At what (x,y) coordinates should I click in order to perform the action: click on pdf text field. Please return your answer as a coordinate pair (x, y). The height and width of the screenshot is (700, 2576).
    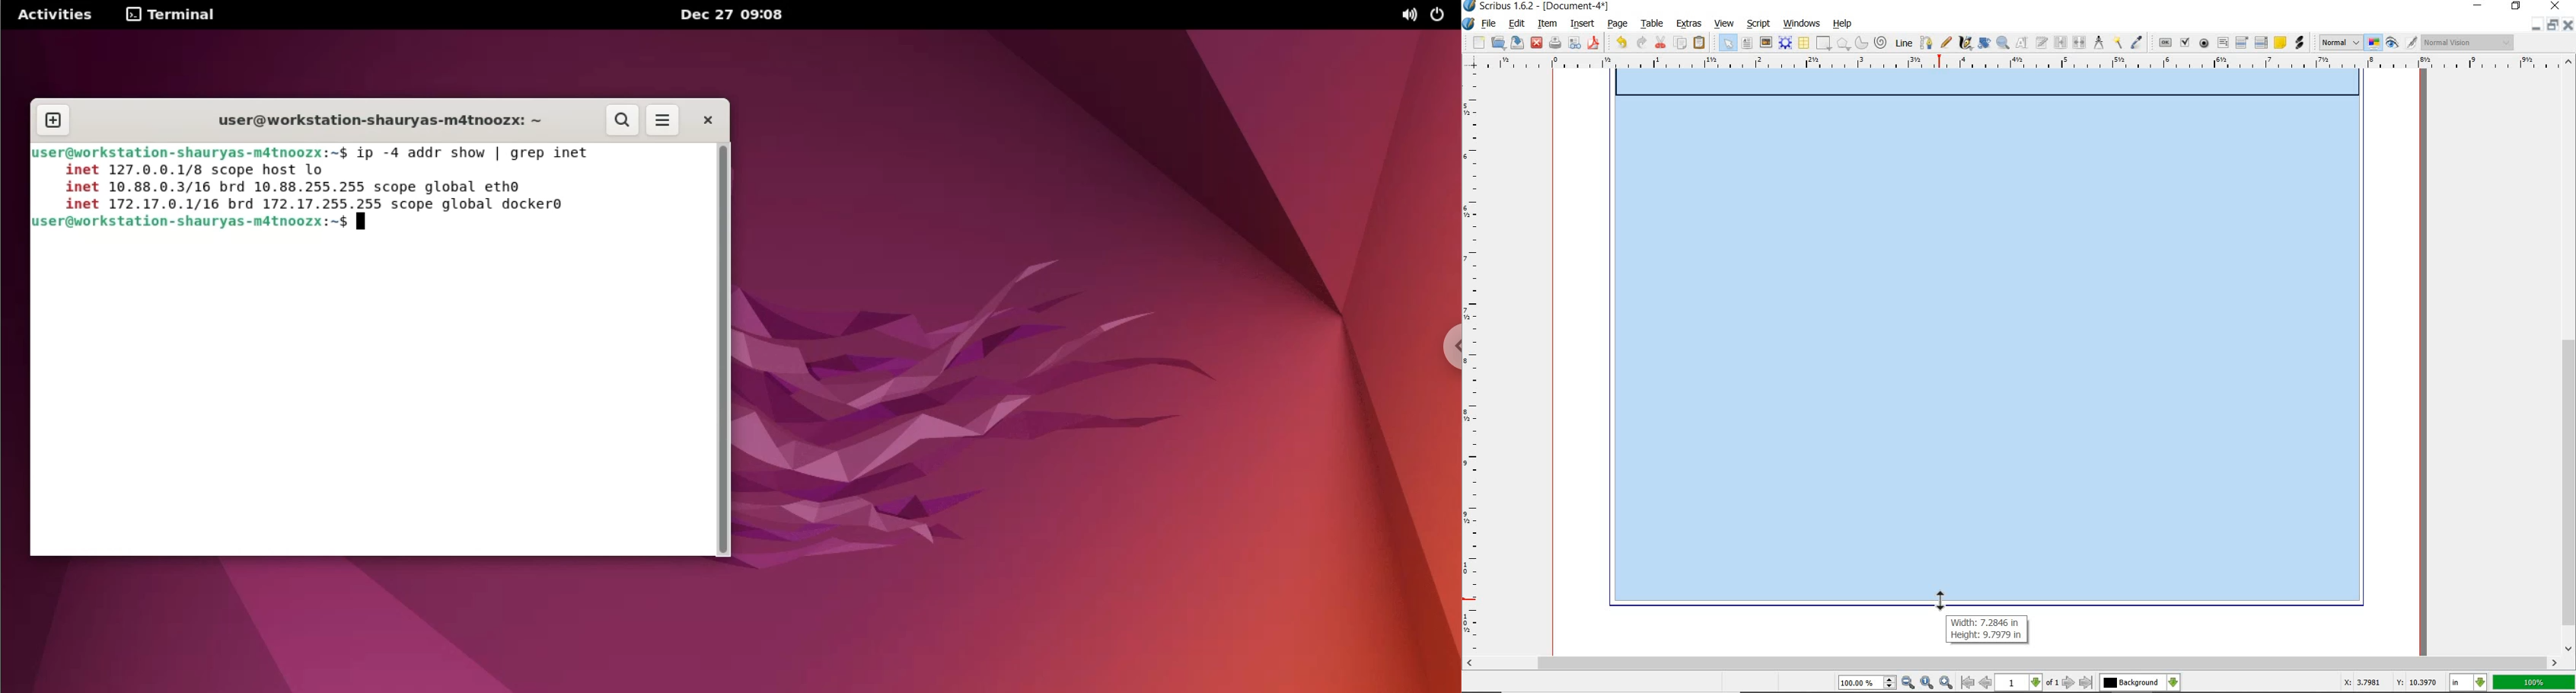
    Looking at the image, I should click on (2223, 42).